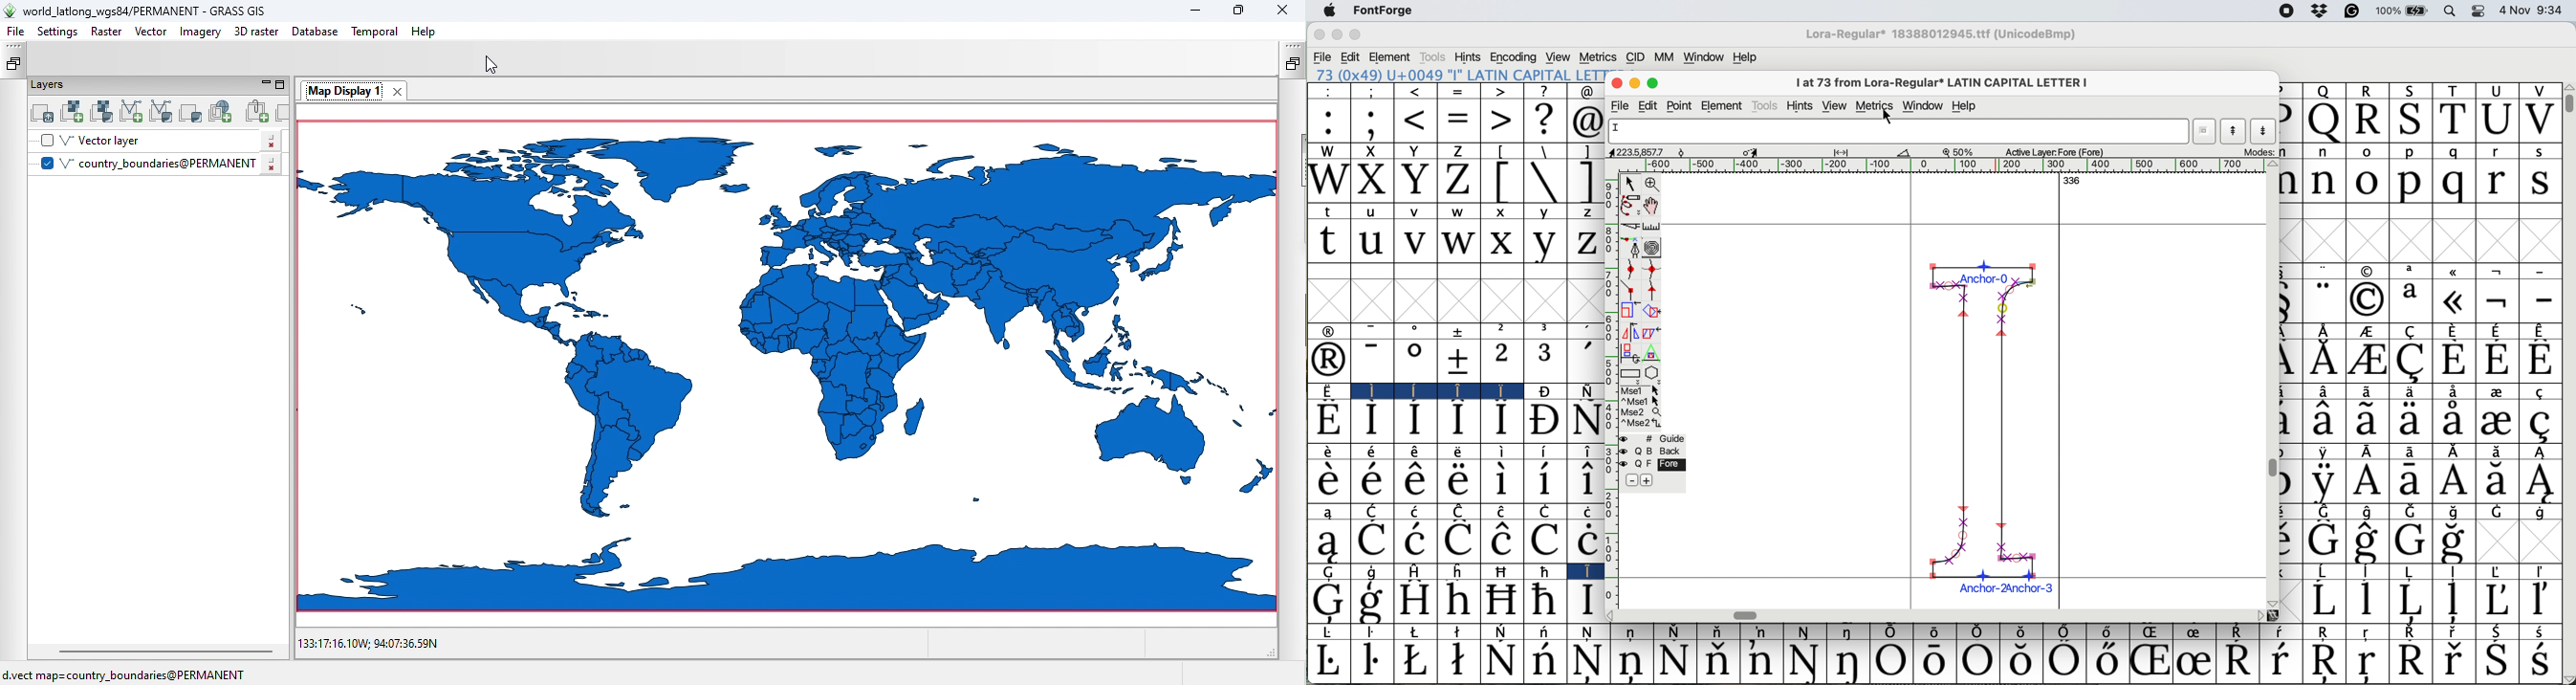 Image resolution: width=2576 pixels, height=700 pixels. Describe the element at coordinates (1545, 662) in the screenshot. I see `Symbol` at that location.